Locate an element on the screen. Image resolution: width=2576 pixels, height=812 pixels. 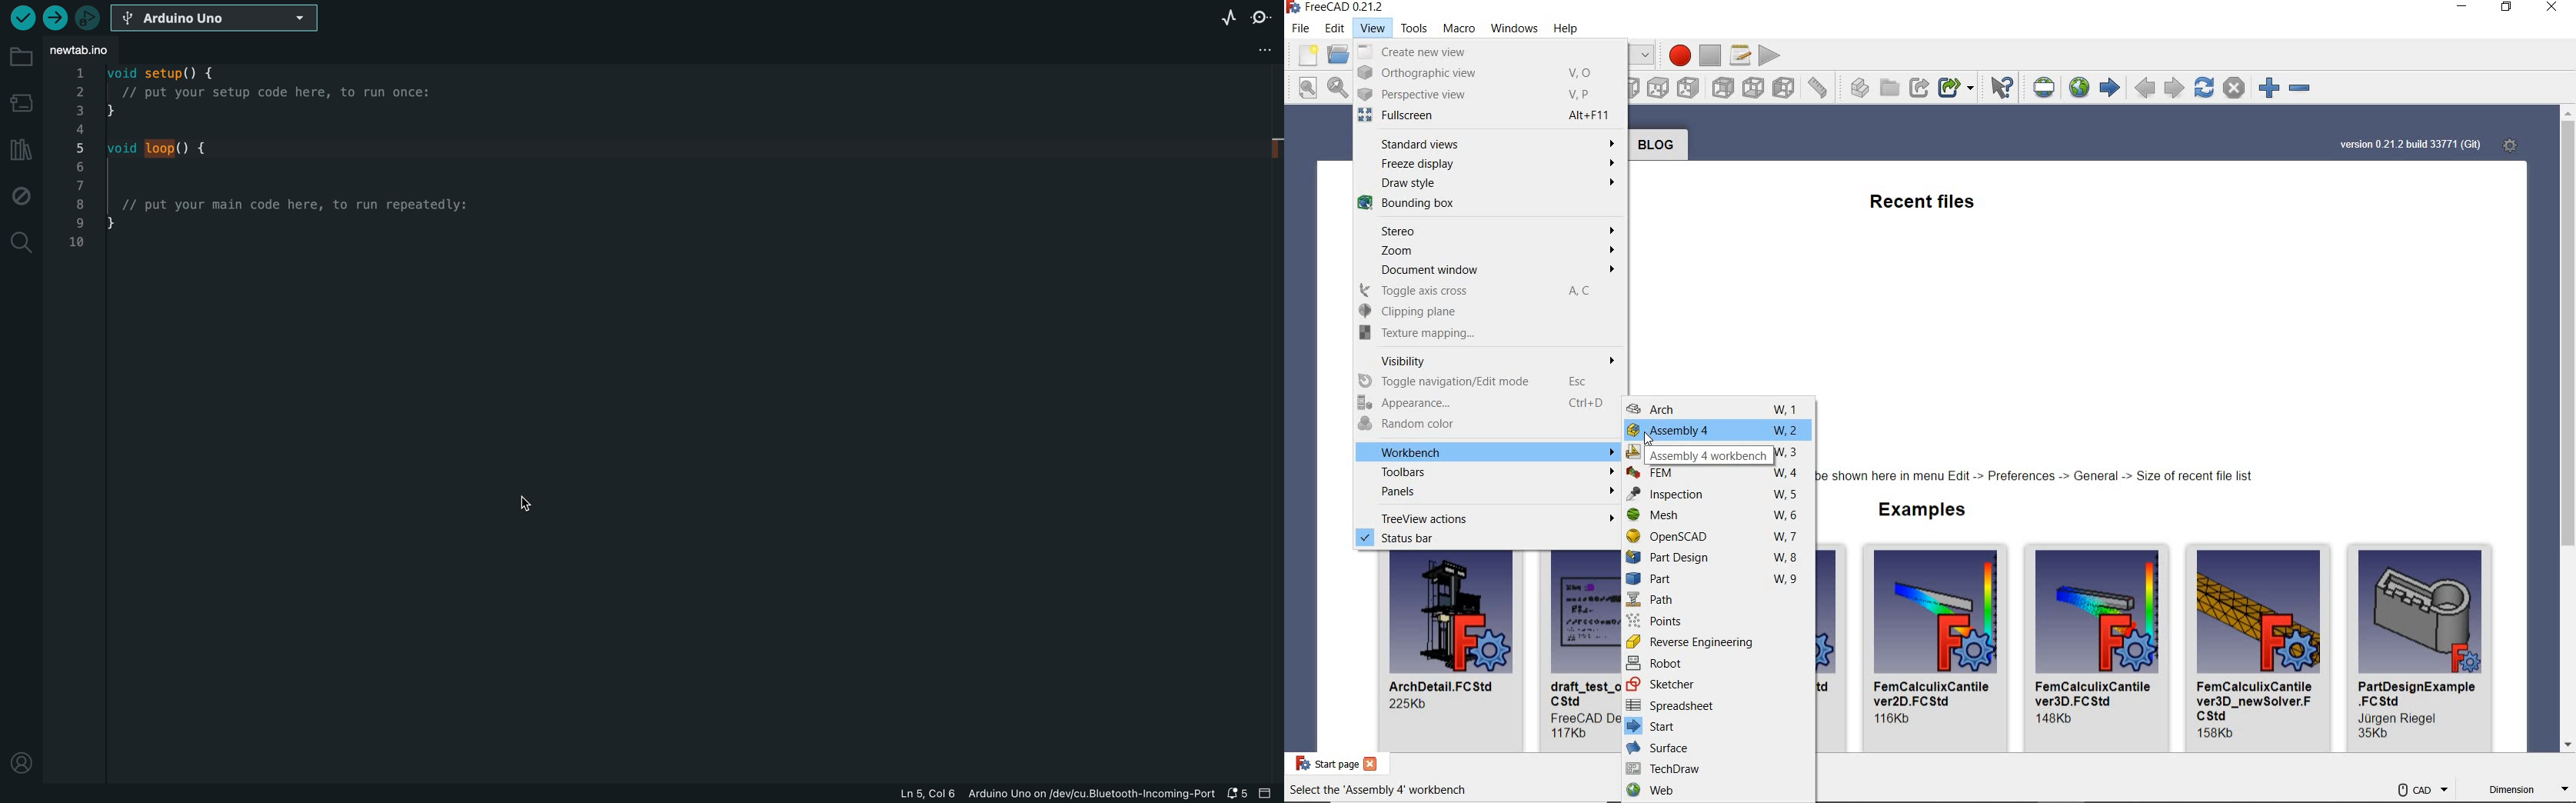
fullscreen is located at coordinates (1487, 117).